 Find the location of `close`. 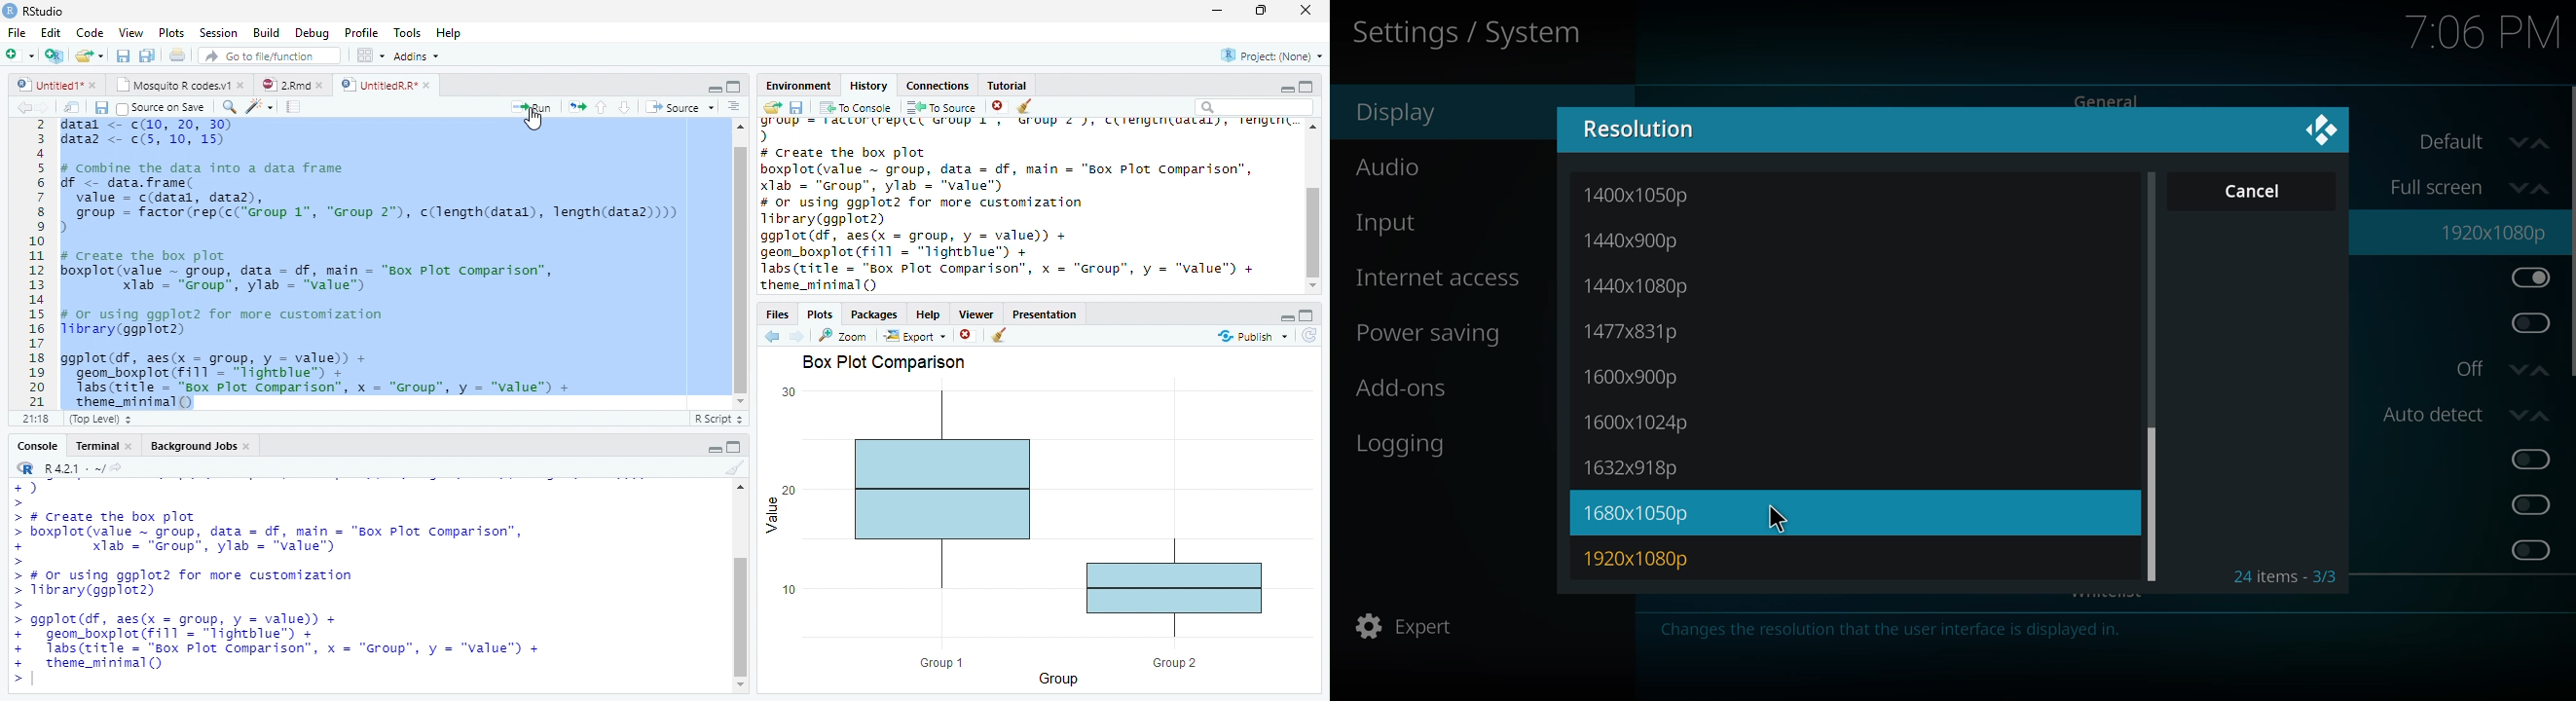

close is located at coordinates (319, 85).